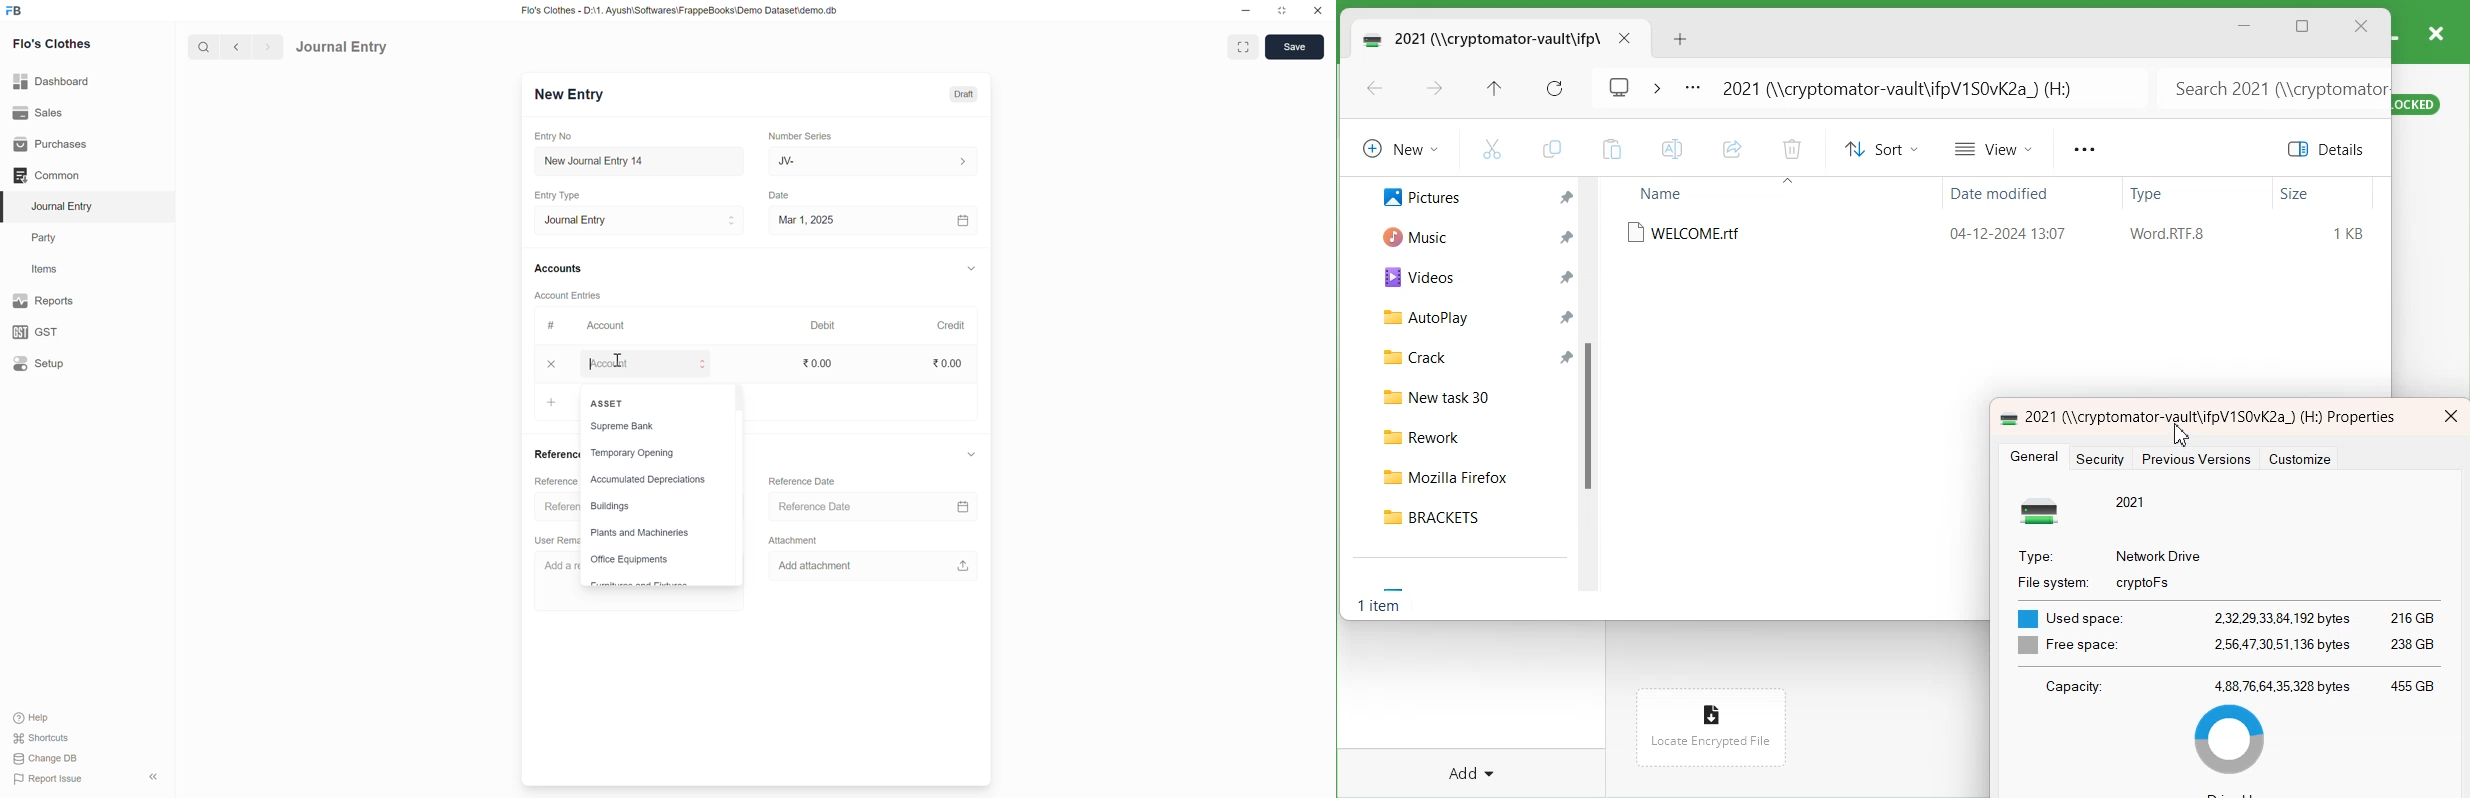  Describe the element at coordinates (951, 325) in the screenshot. I see `Credit` at that location.